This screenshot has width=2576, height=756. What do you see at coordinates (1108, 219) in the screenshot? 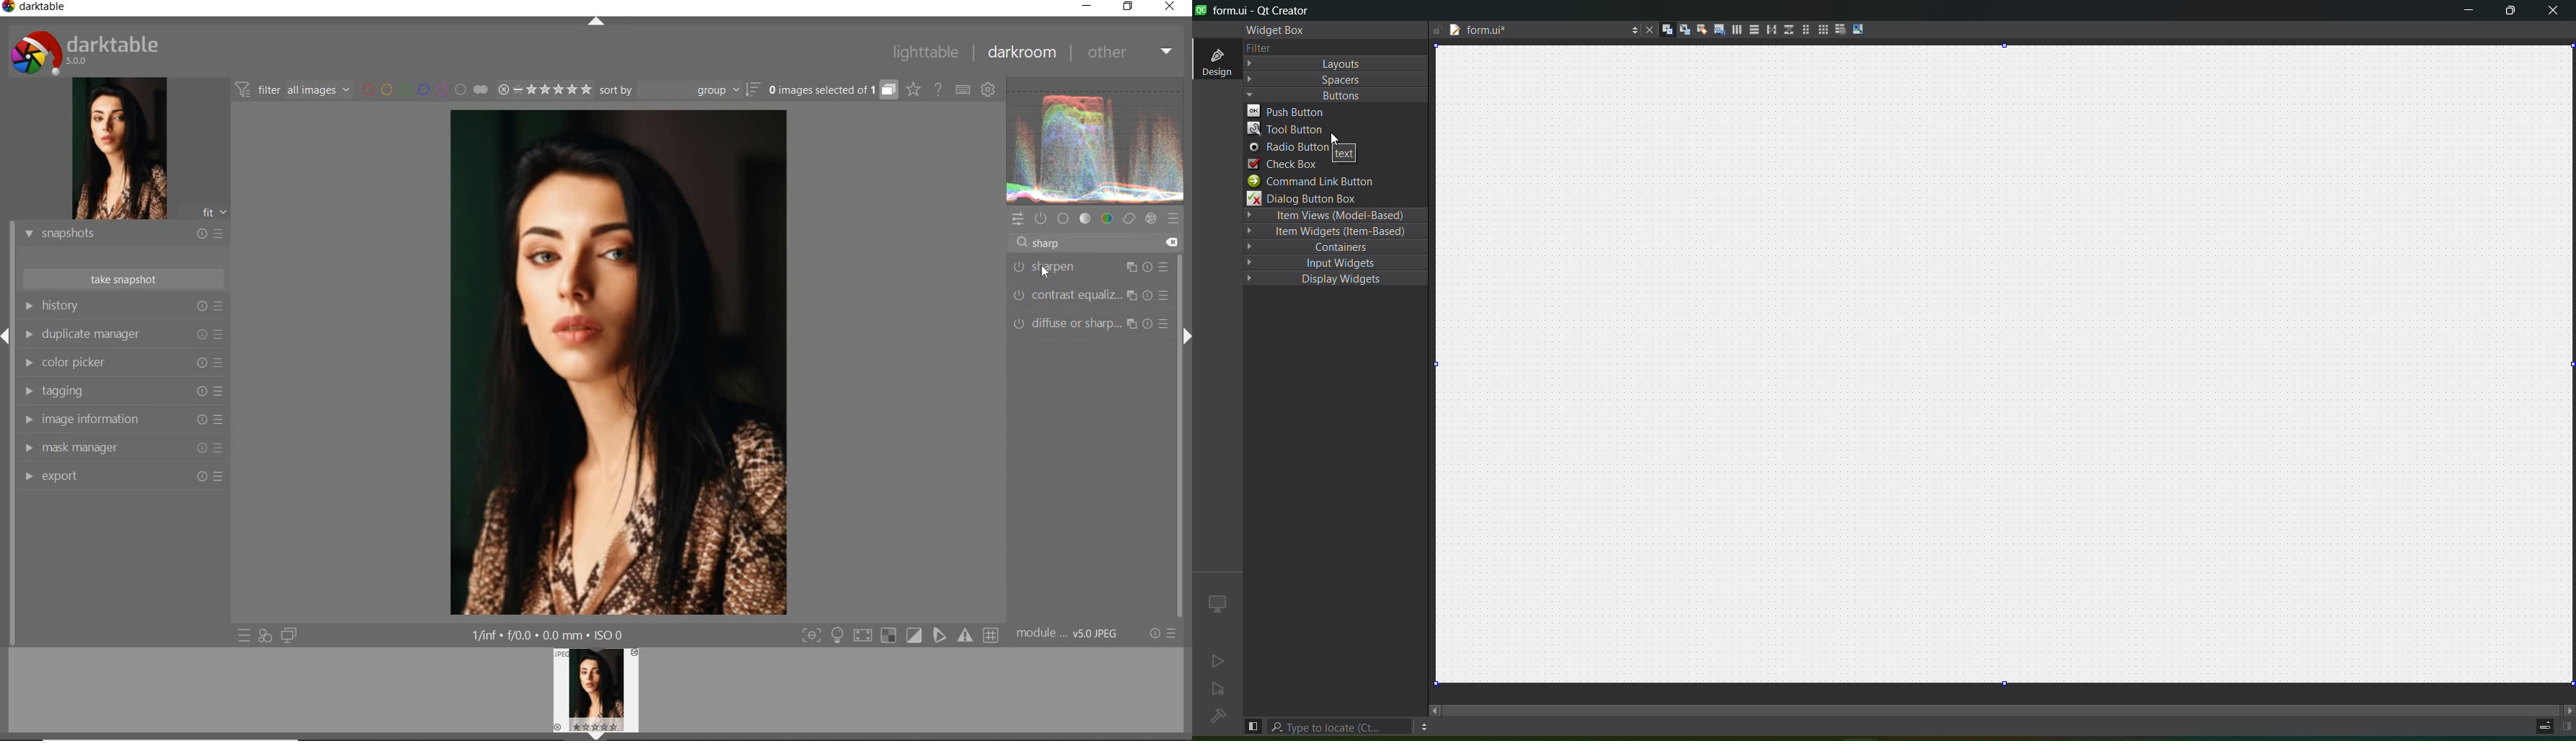
I see `color` at bounding box center [1108, 219].